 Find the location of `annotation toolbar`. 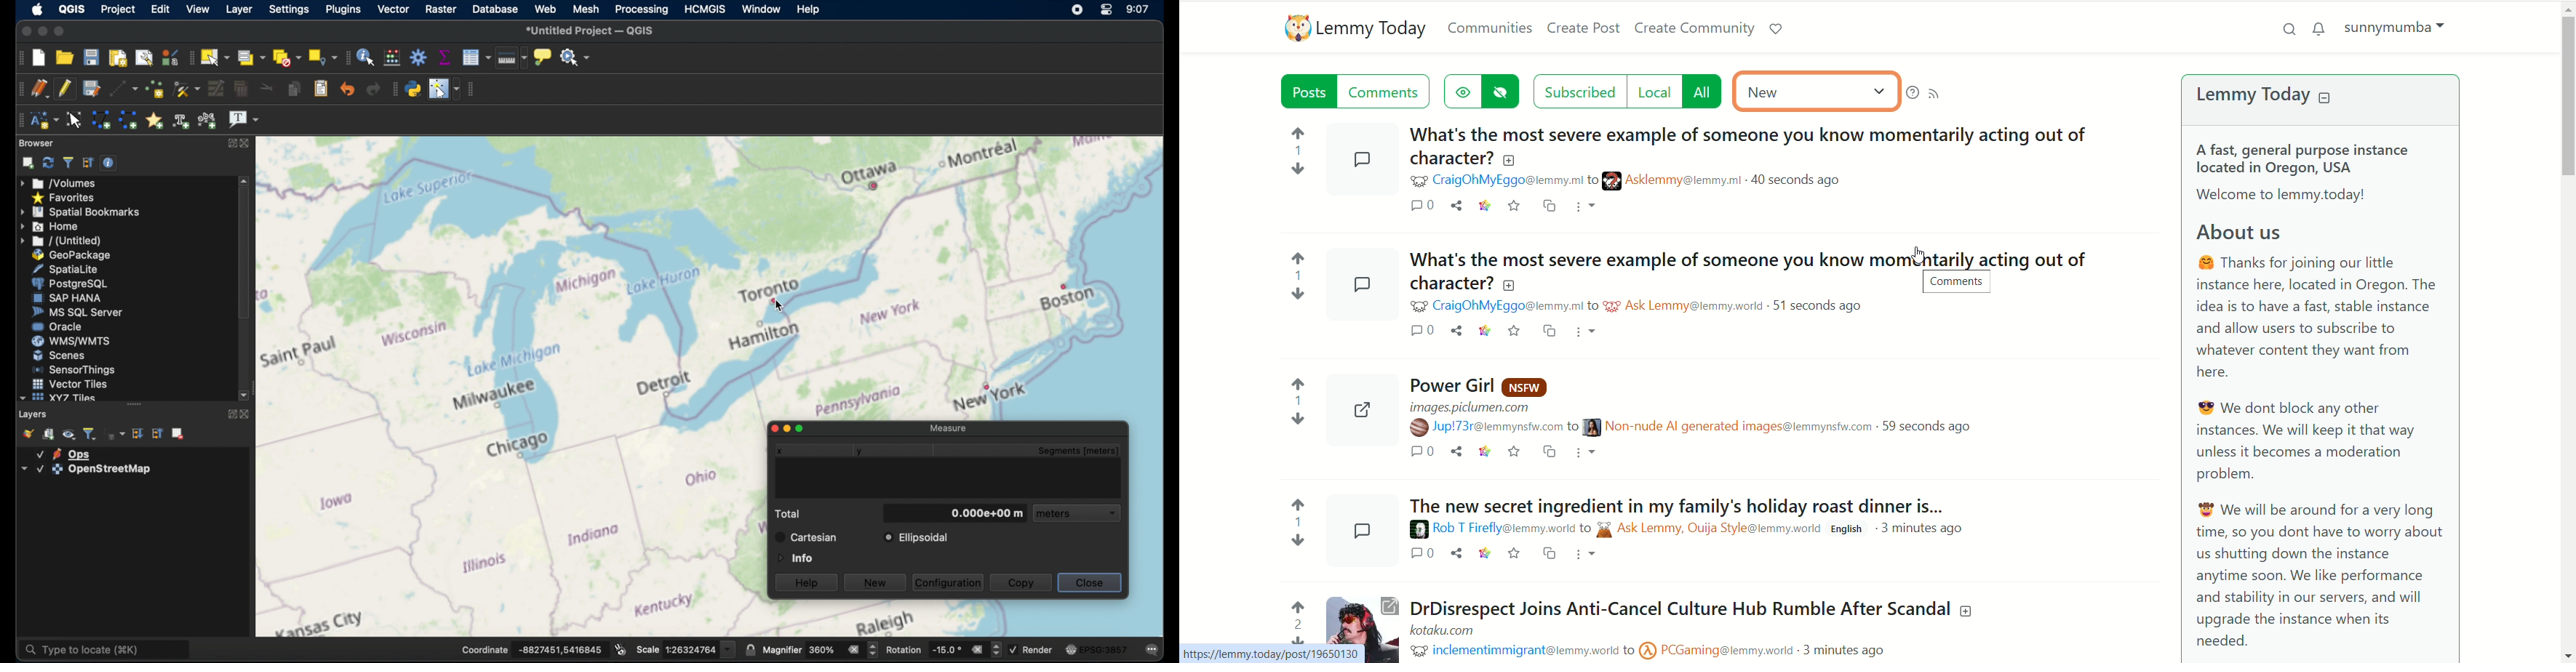

annotation toolbar is located at coordinates (20, 120).